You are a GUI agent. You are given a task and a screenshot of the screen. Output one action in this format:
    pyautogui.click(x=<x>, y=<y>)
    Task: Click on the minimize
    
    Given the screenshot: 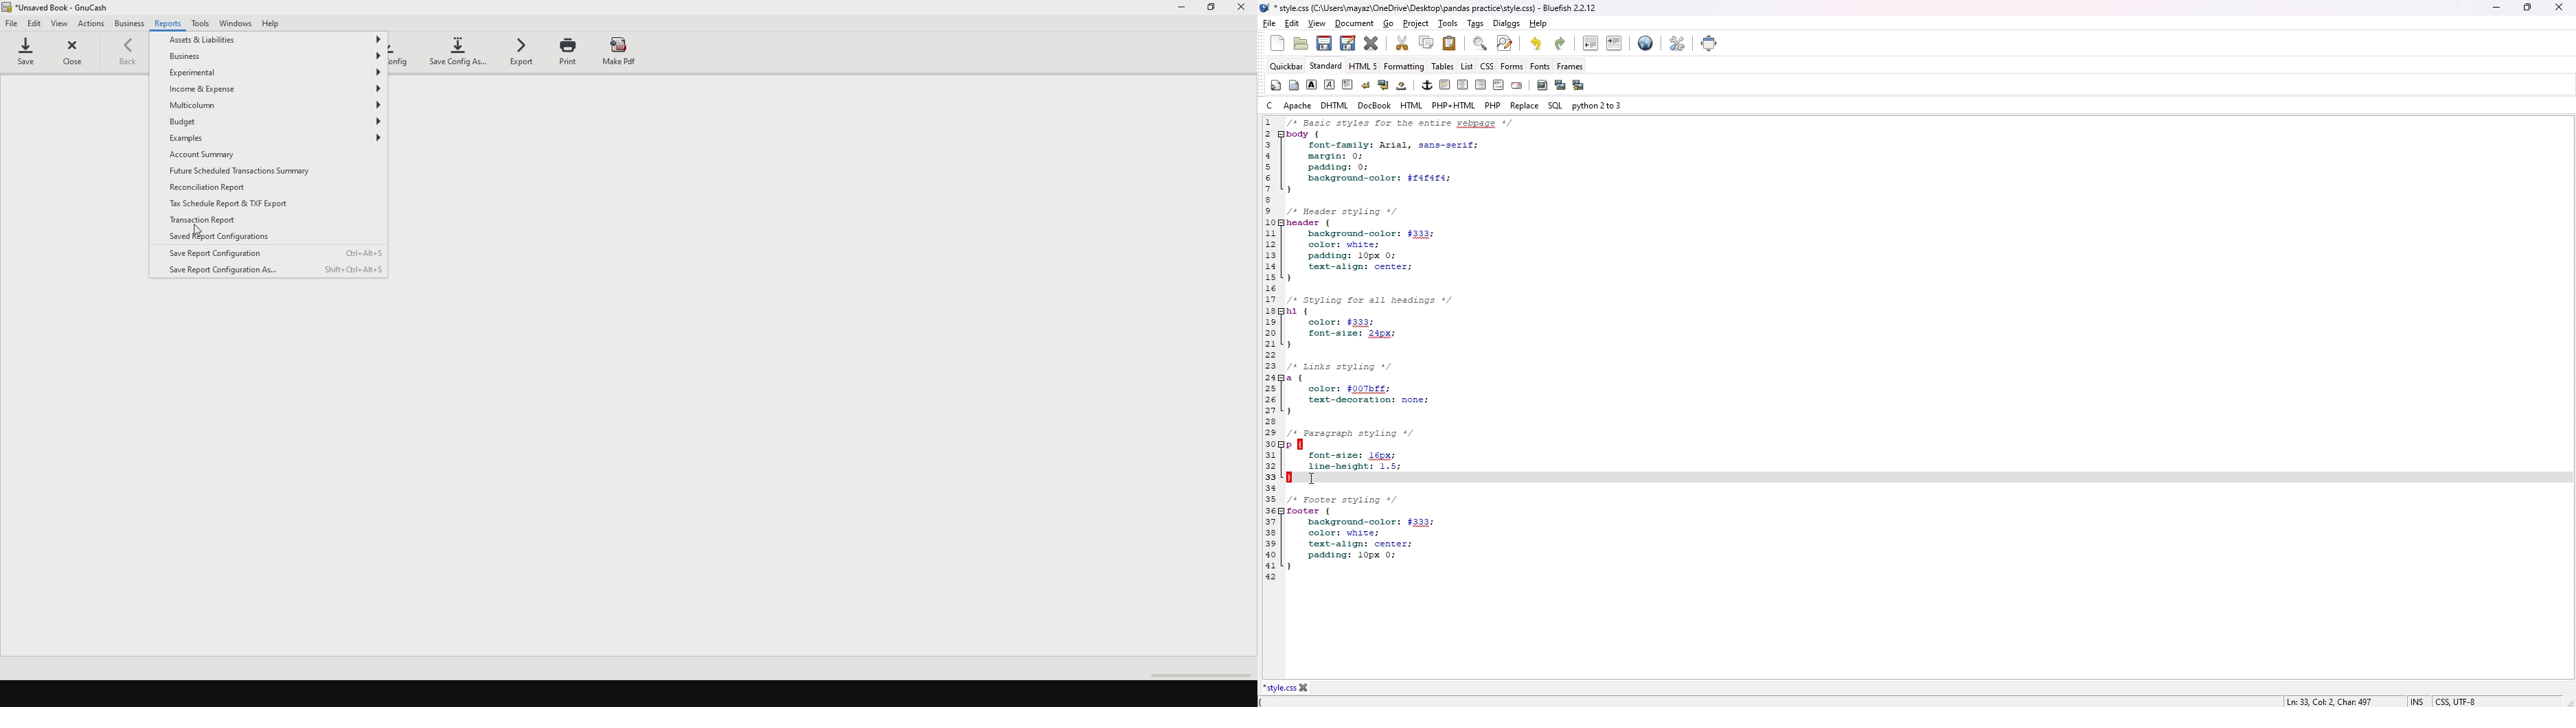 What is the action you would take?
    pyautogui.click(x=2496, y=8)
    